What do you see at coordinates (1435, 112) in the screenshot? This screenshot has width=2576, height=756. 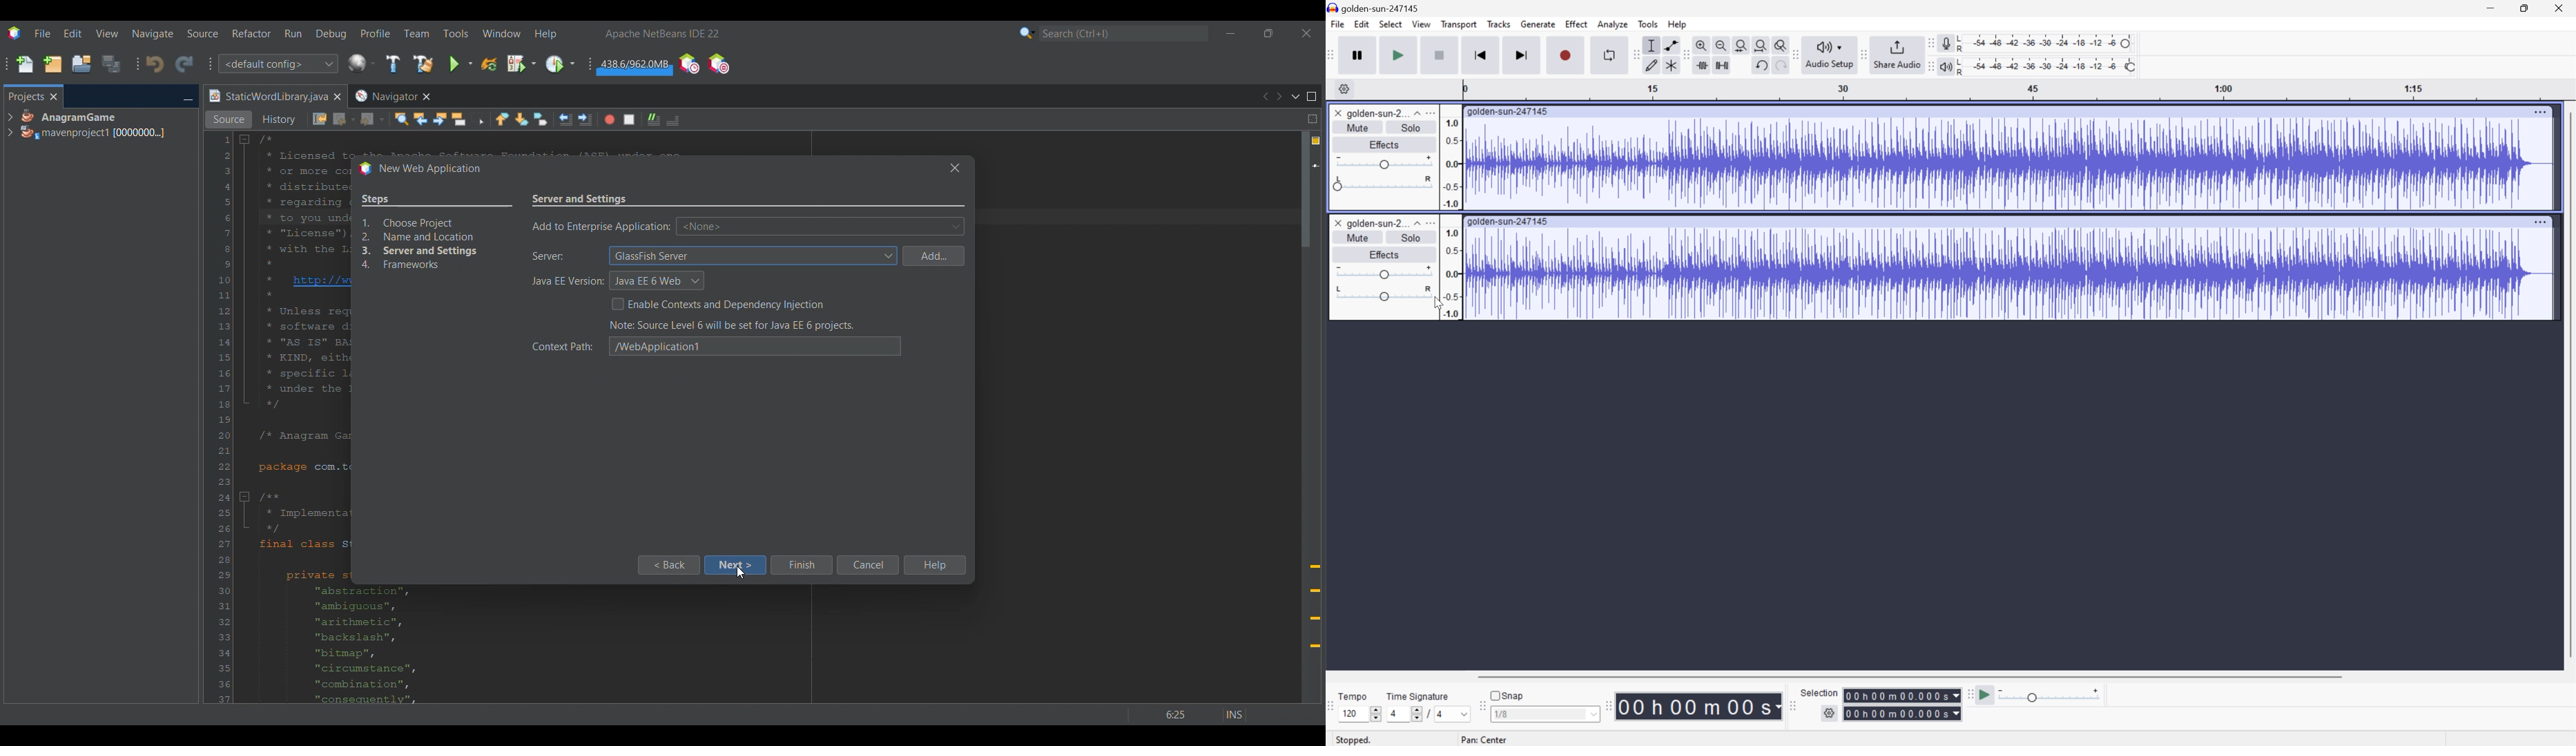 I see `more` at bounding box center [1435, 112].